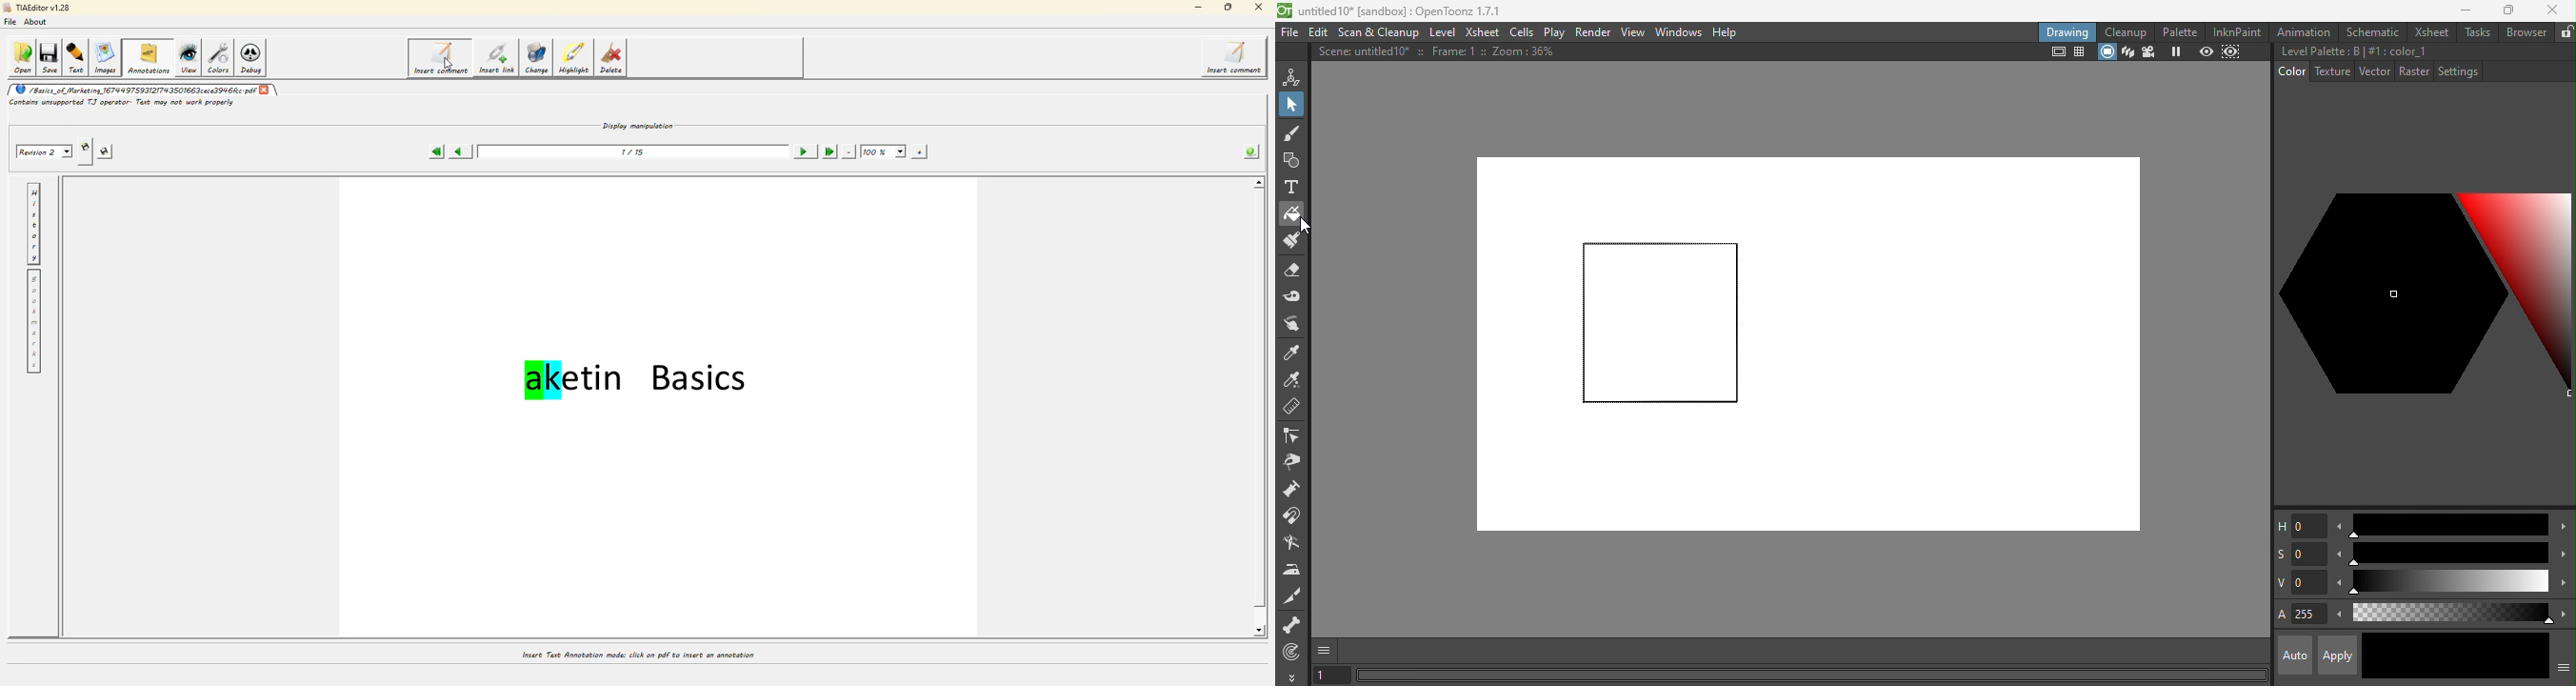  I want to click on Style picker tool, so click(1296, 351).